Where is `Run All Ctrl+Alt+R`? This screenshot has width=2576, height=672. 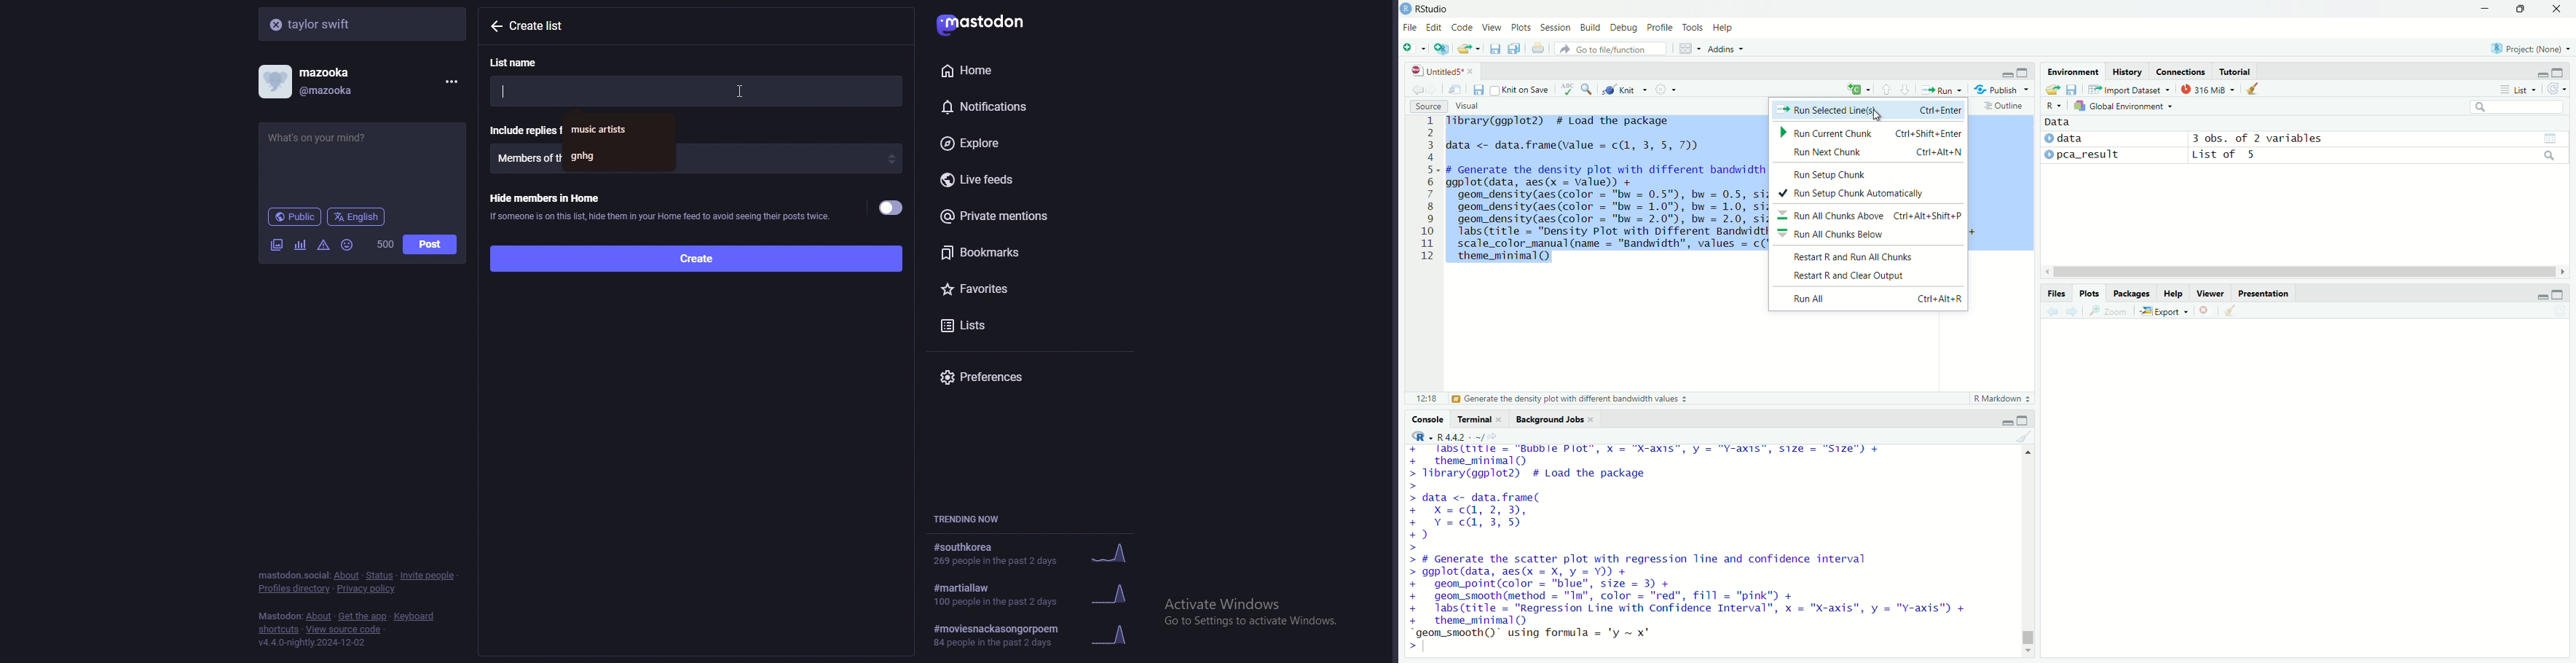 Run All Ctrl+Alt+R is located at coordinates (1868, 299).